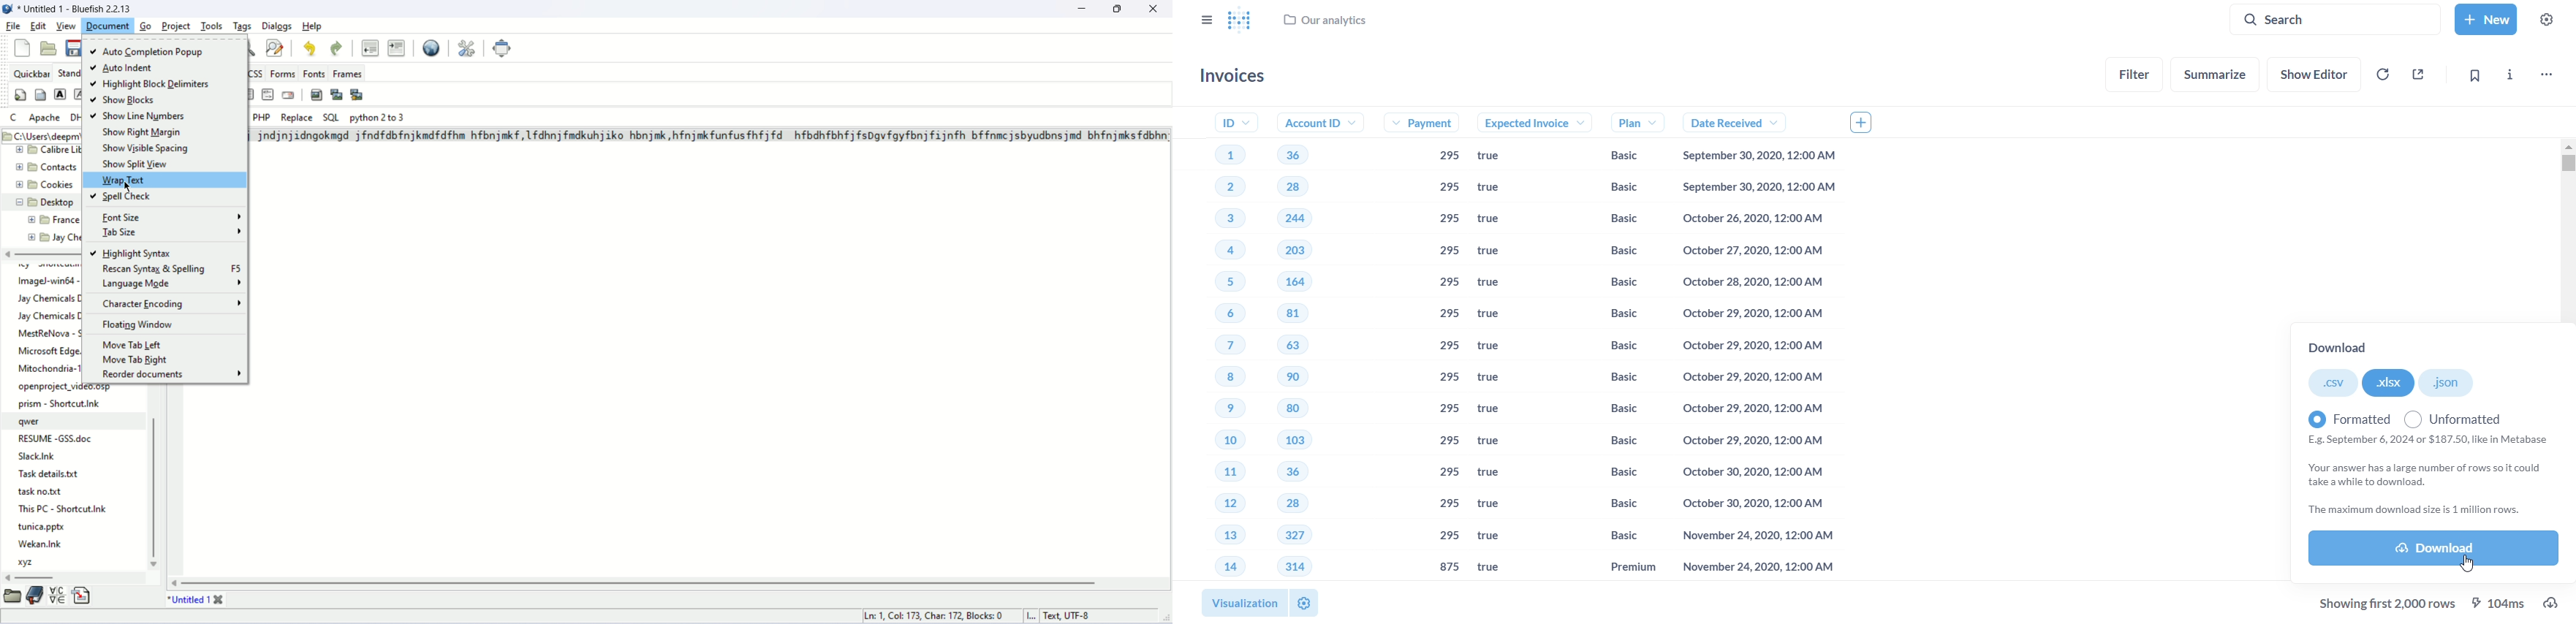  I want to click on tags, so click(242, 26).